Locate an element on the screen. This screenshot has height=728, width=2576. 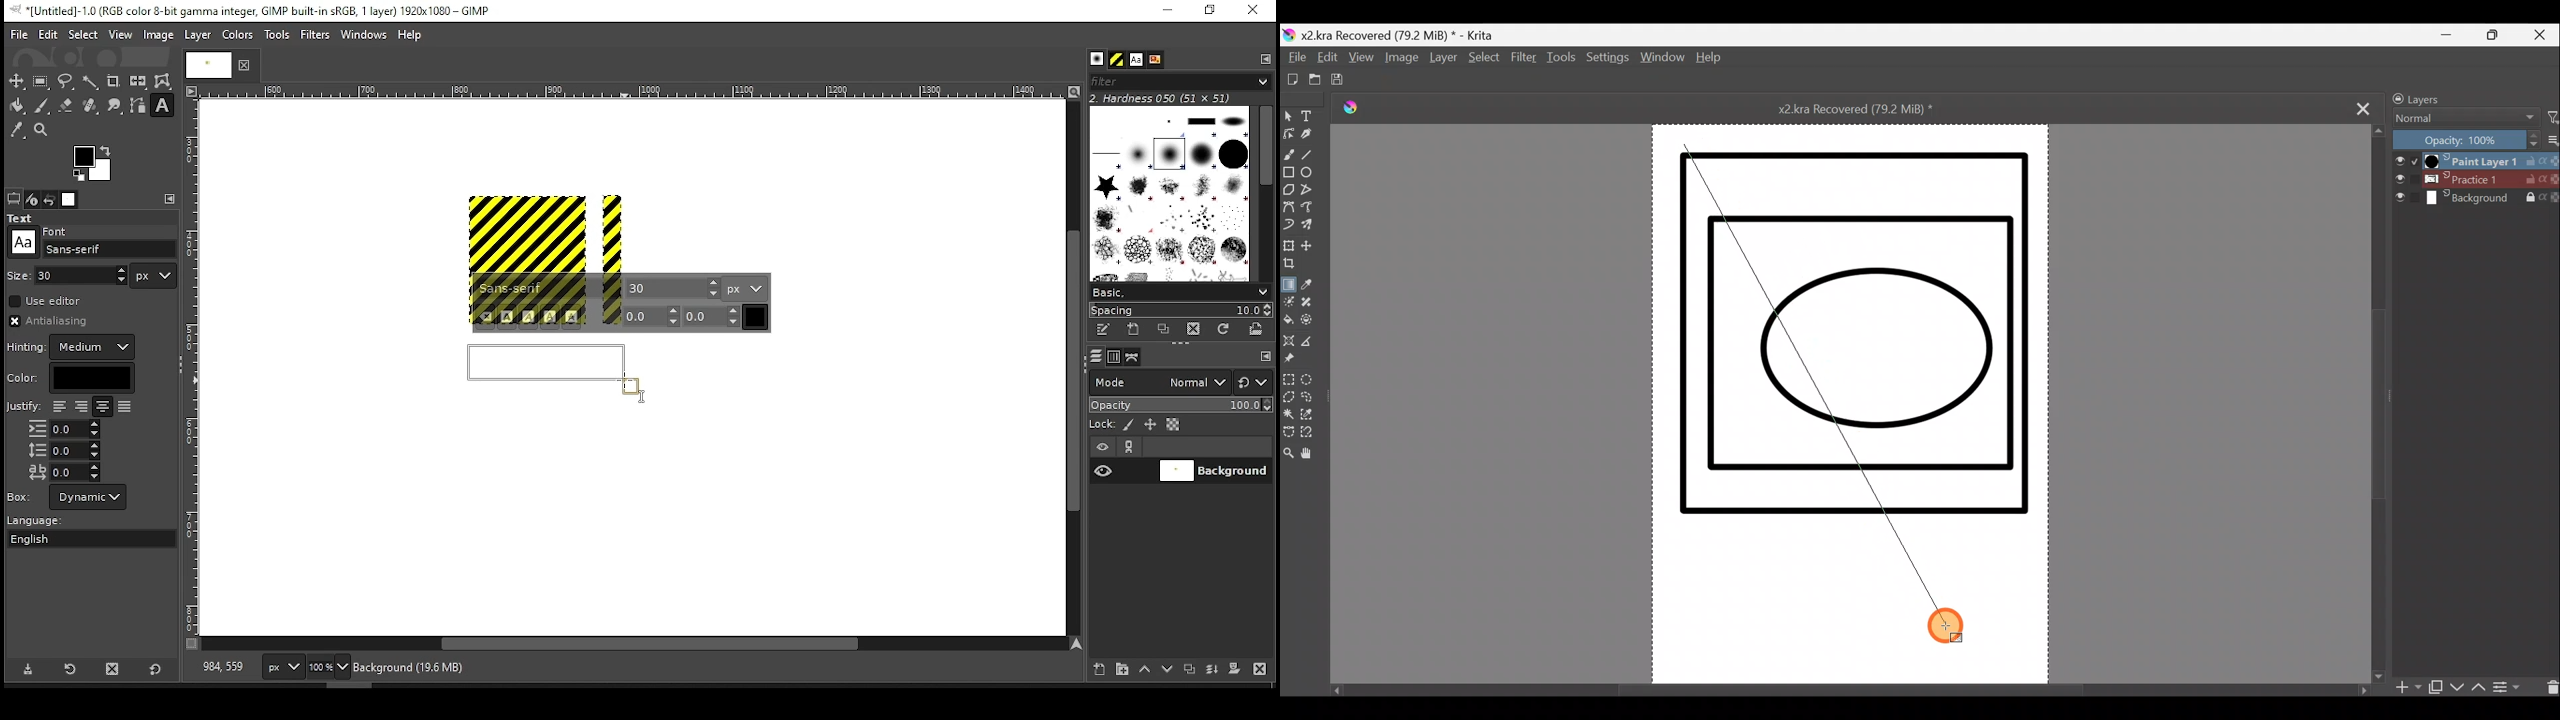
change kerning of selected text is located at coordinates (712, 316).